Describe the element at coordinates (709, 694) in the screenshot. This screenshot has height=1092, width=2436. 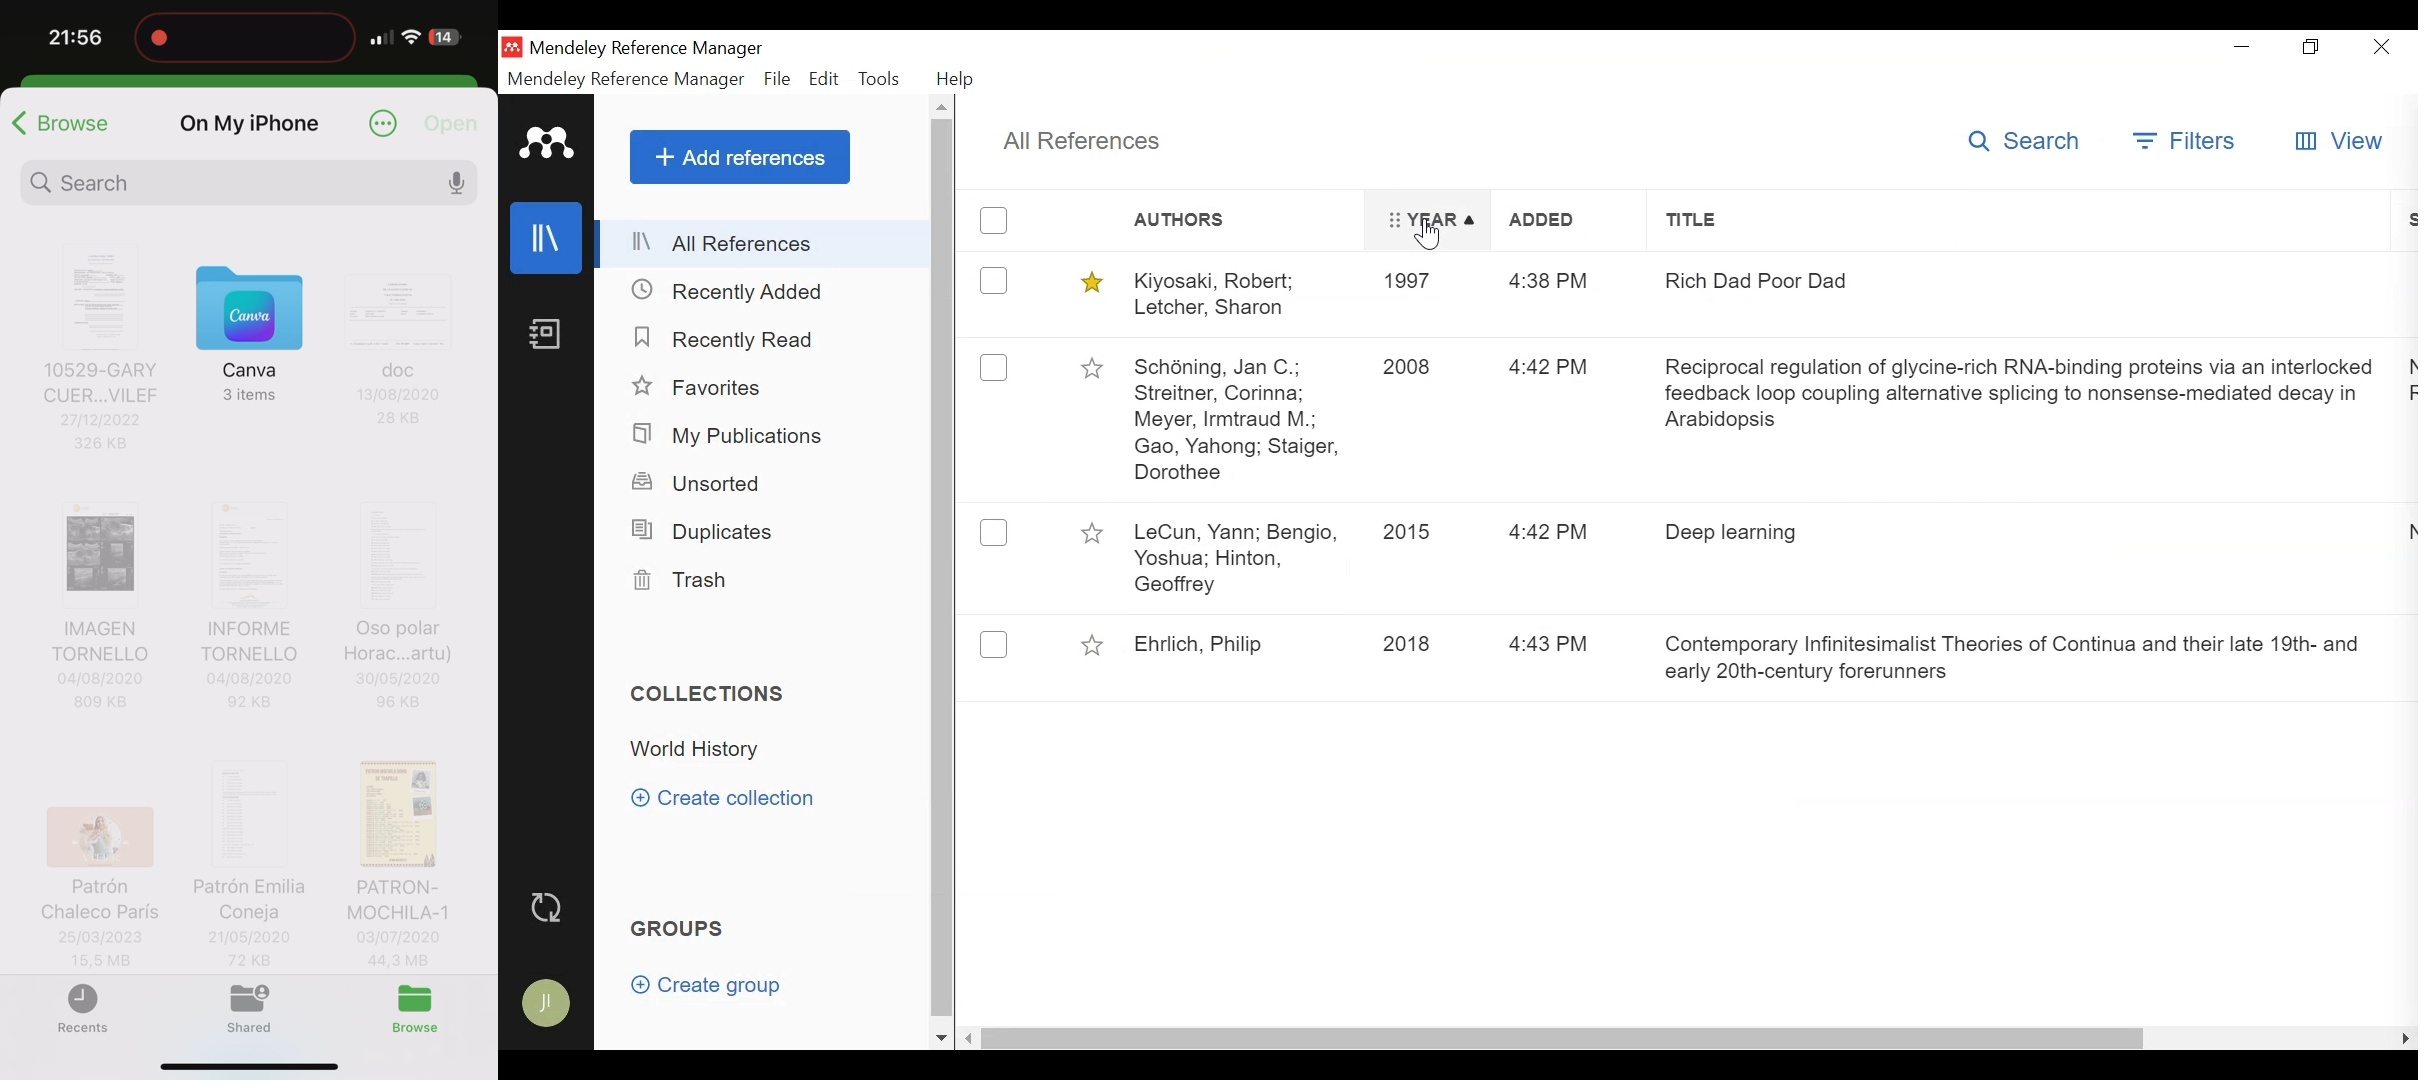
I see `Collections` at that location.